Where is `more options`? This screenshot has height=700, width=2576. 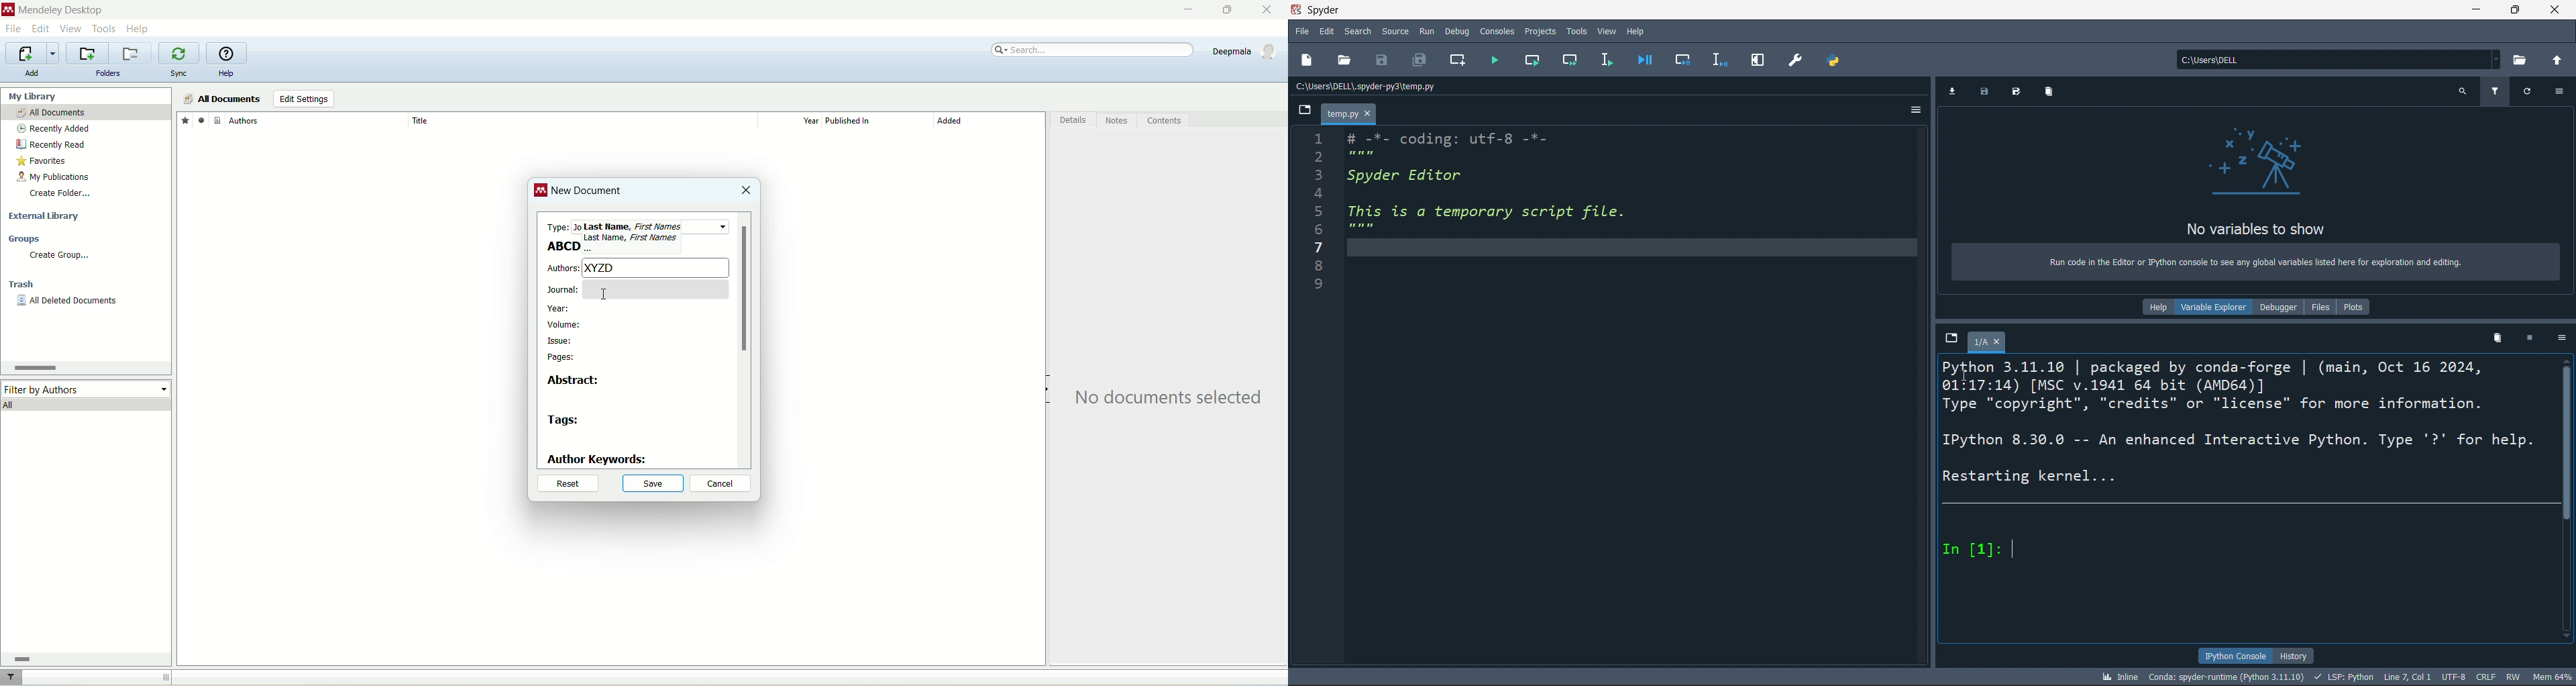
more options is located at coordinates (1911, 111).